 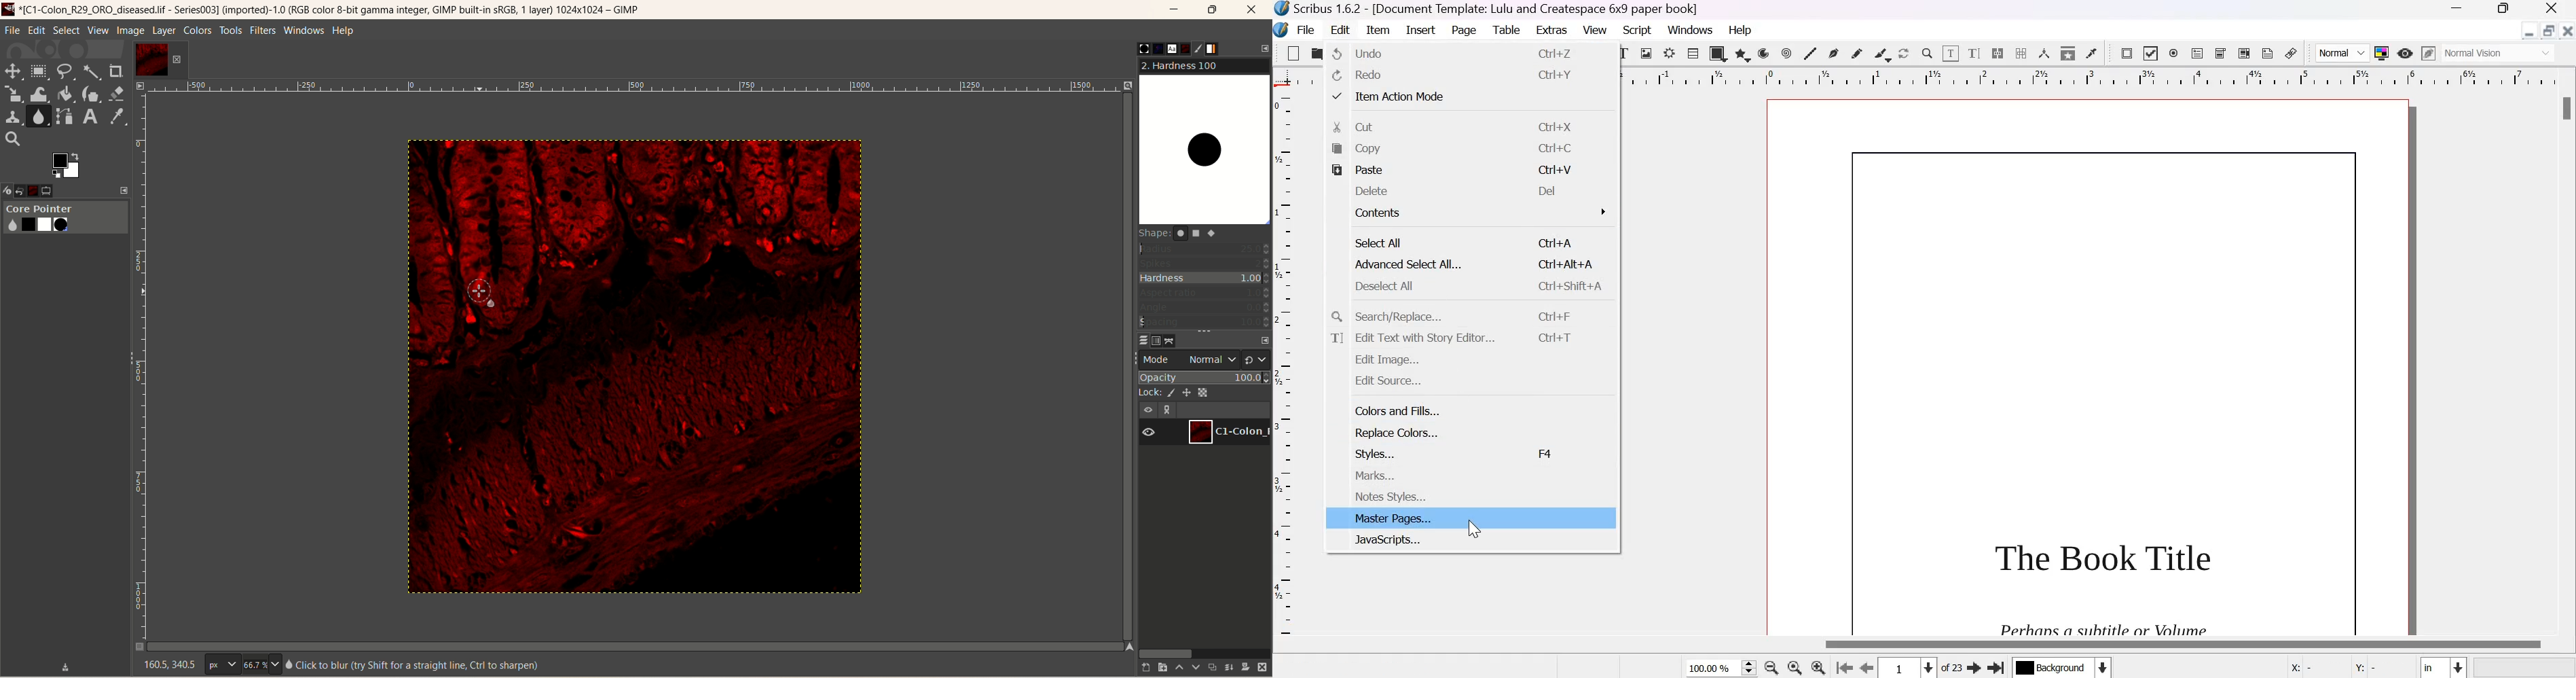 I want to click on Edit in preview mode, so click(x=2428, y=53).